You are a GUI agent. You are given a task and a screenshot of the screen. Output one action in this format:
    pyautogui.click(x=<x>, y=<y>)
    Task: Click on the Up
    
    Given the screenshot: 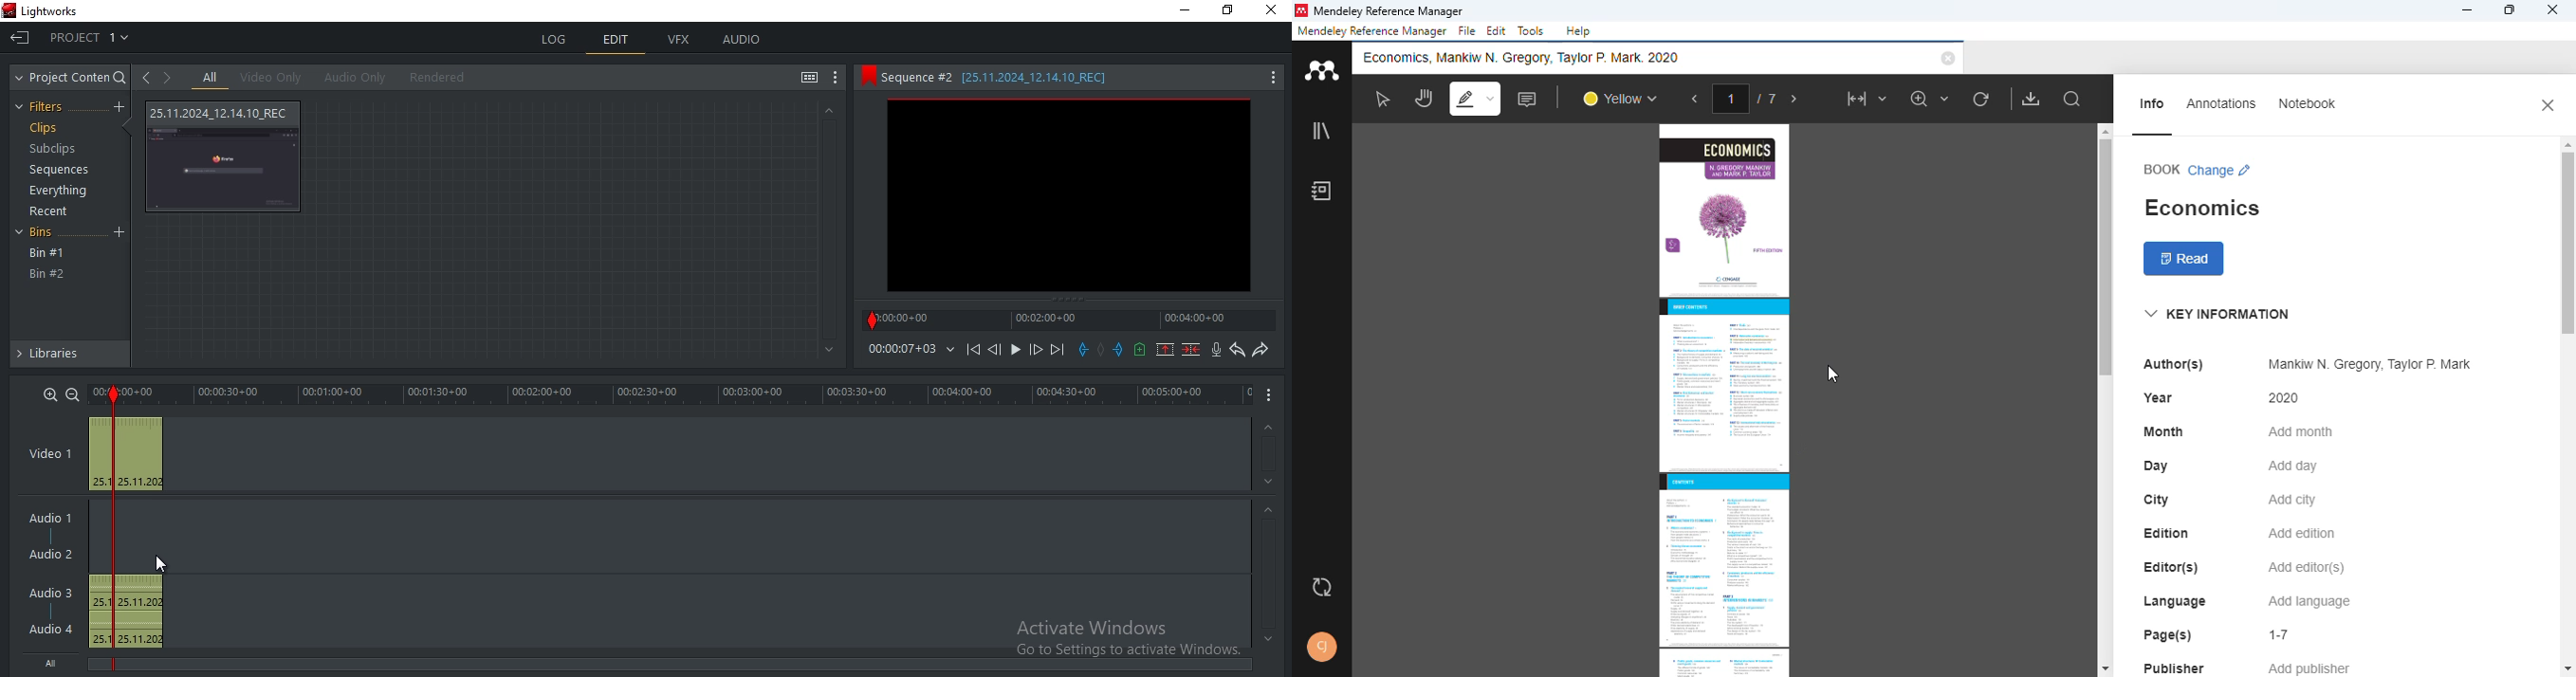 What is the action you would take?
    pyautogui.click(x=828, y=110)
    